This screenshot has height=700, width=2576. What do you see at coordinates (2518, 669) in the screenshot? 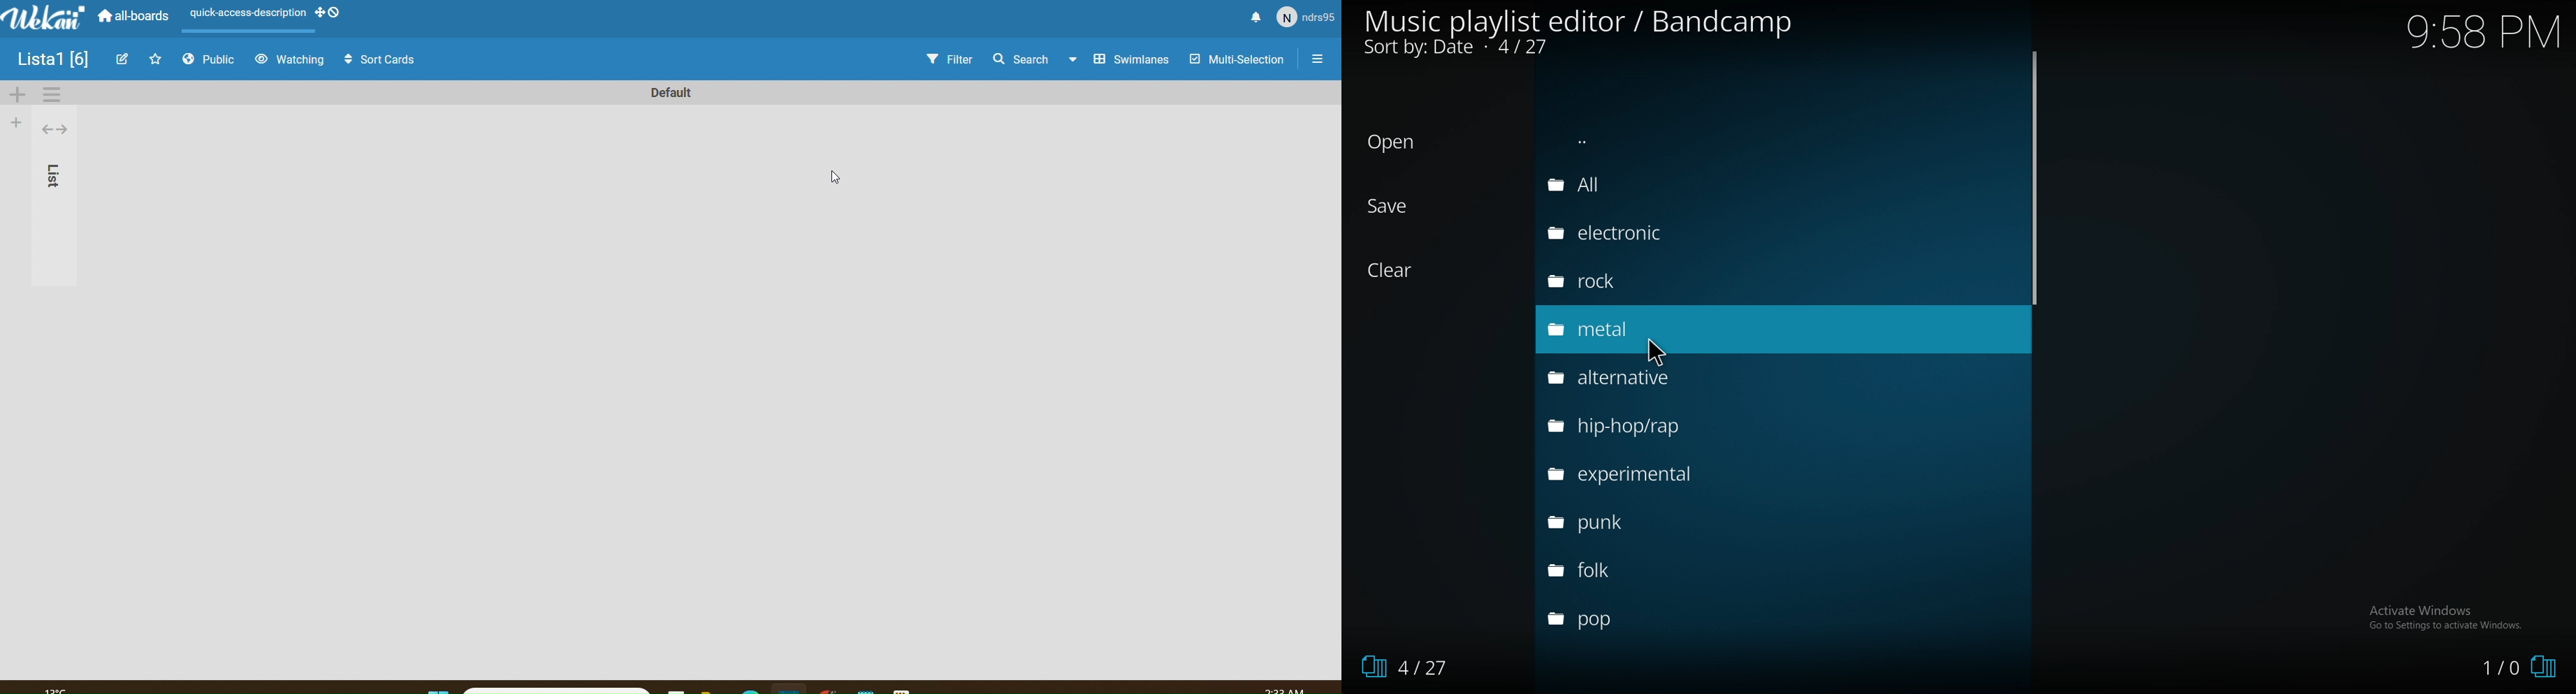
I see `1/0` at bounding box center [2518, 669].